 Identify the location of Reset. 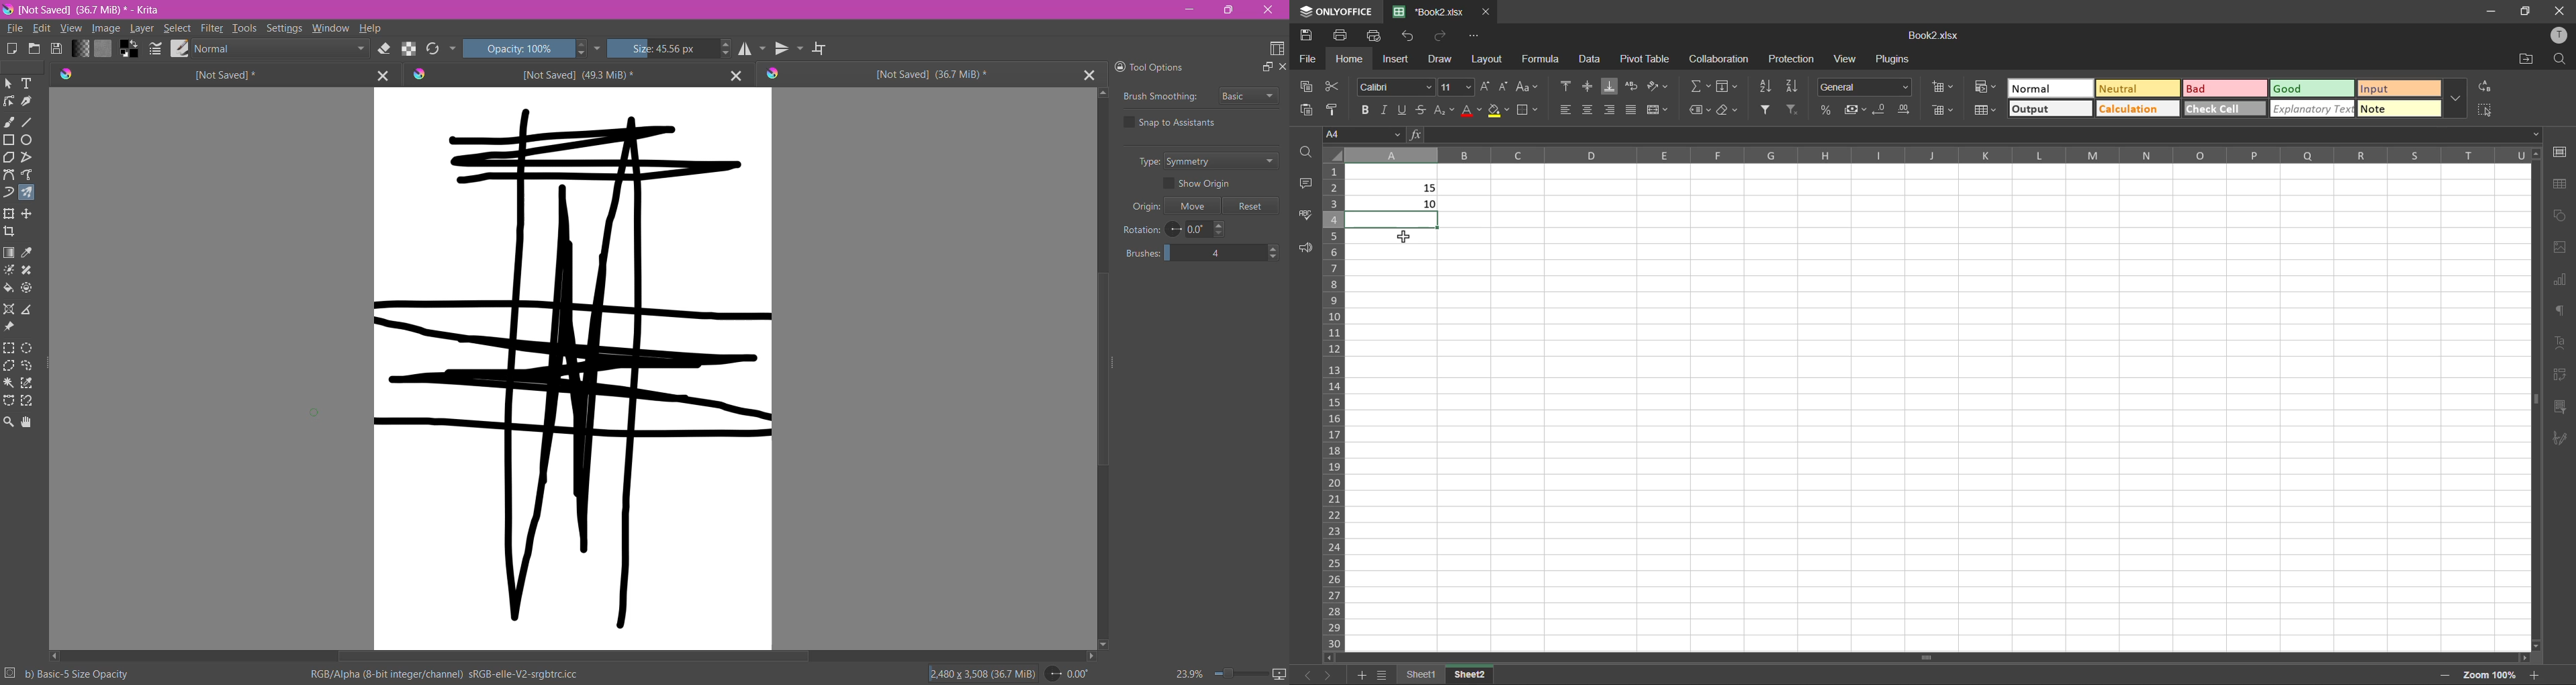
(1250, 206).